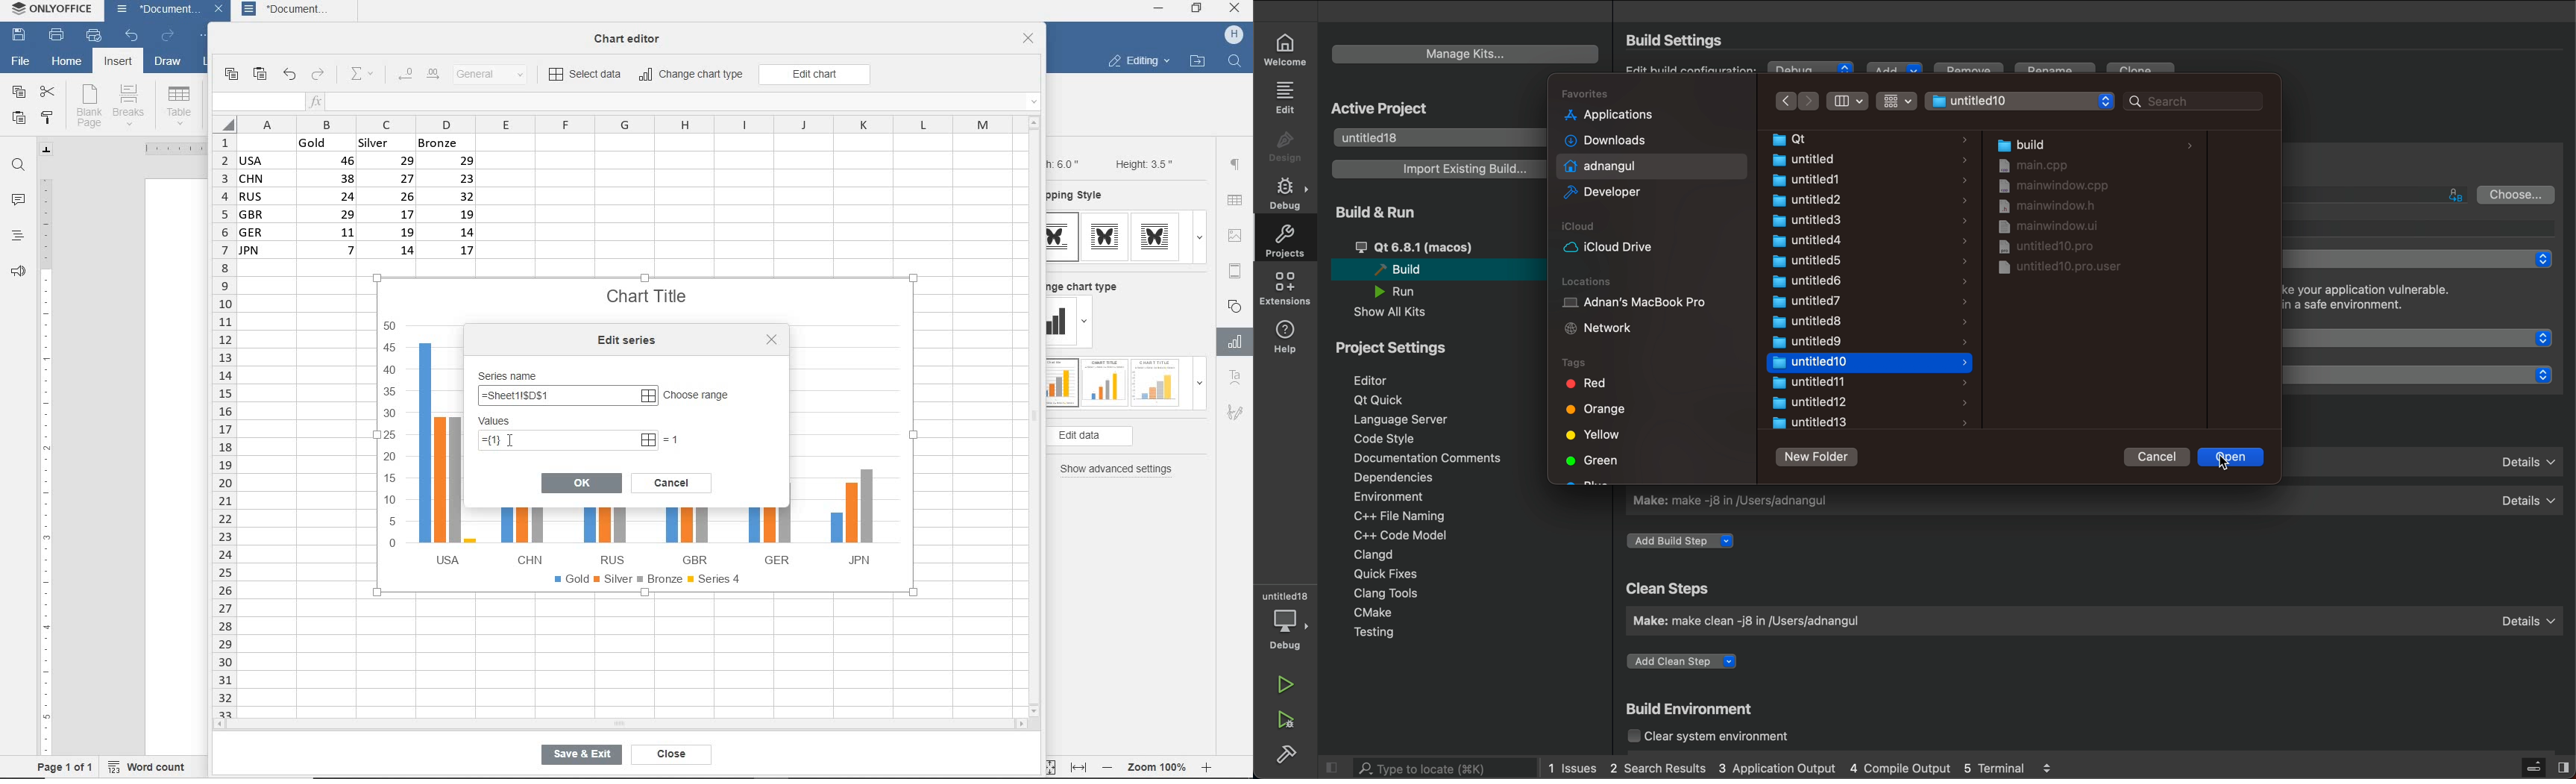 This screenshot has height=784, width=2576. I want to click on cancel, so click(671, 481).